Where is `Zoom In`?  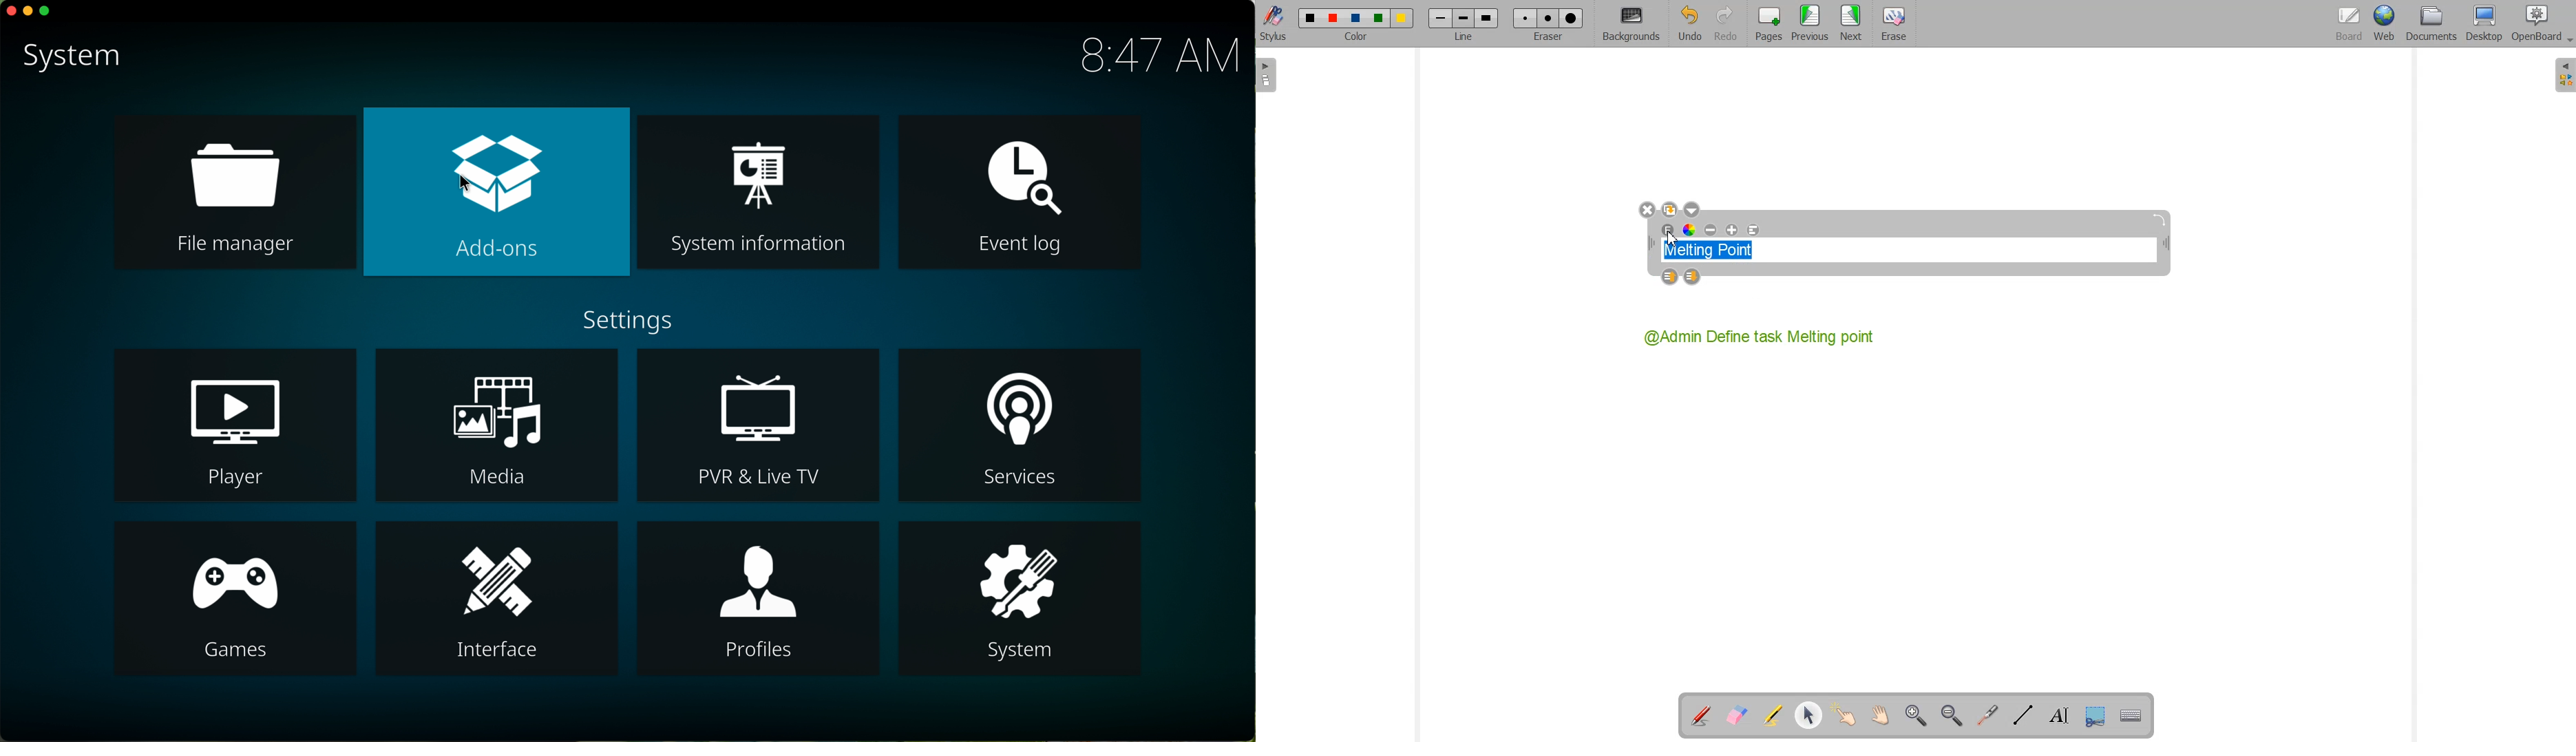
Zoom In is located at coordinates (1917, 716).